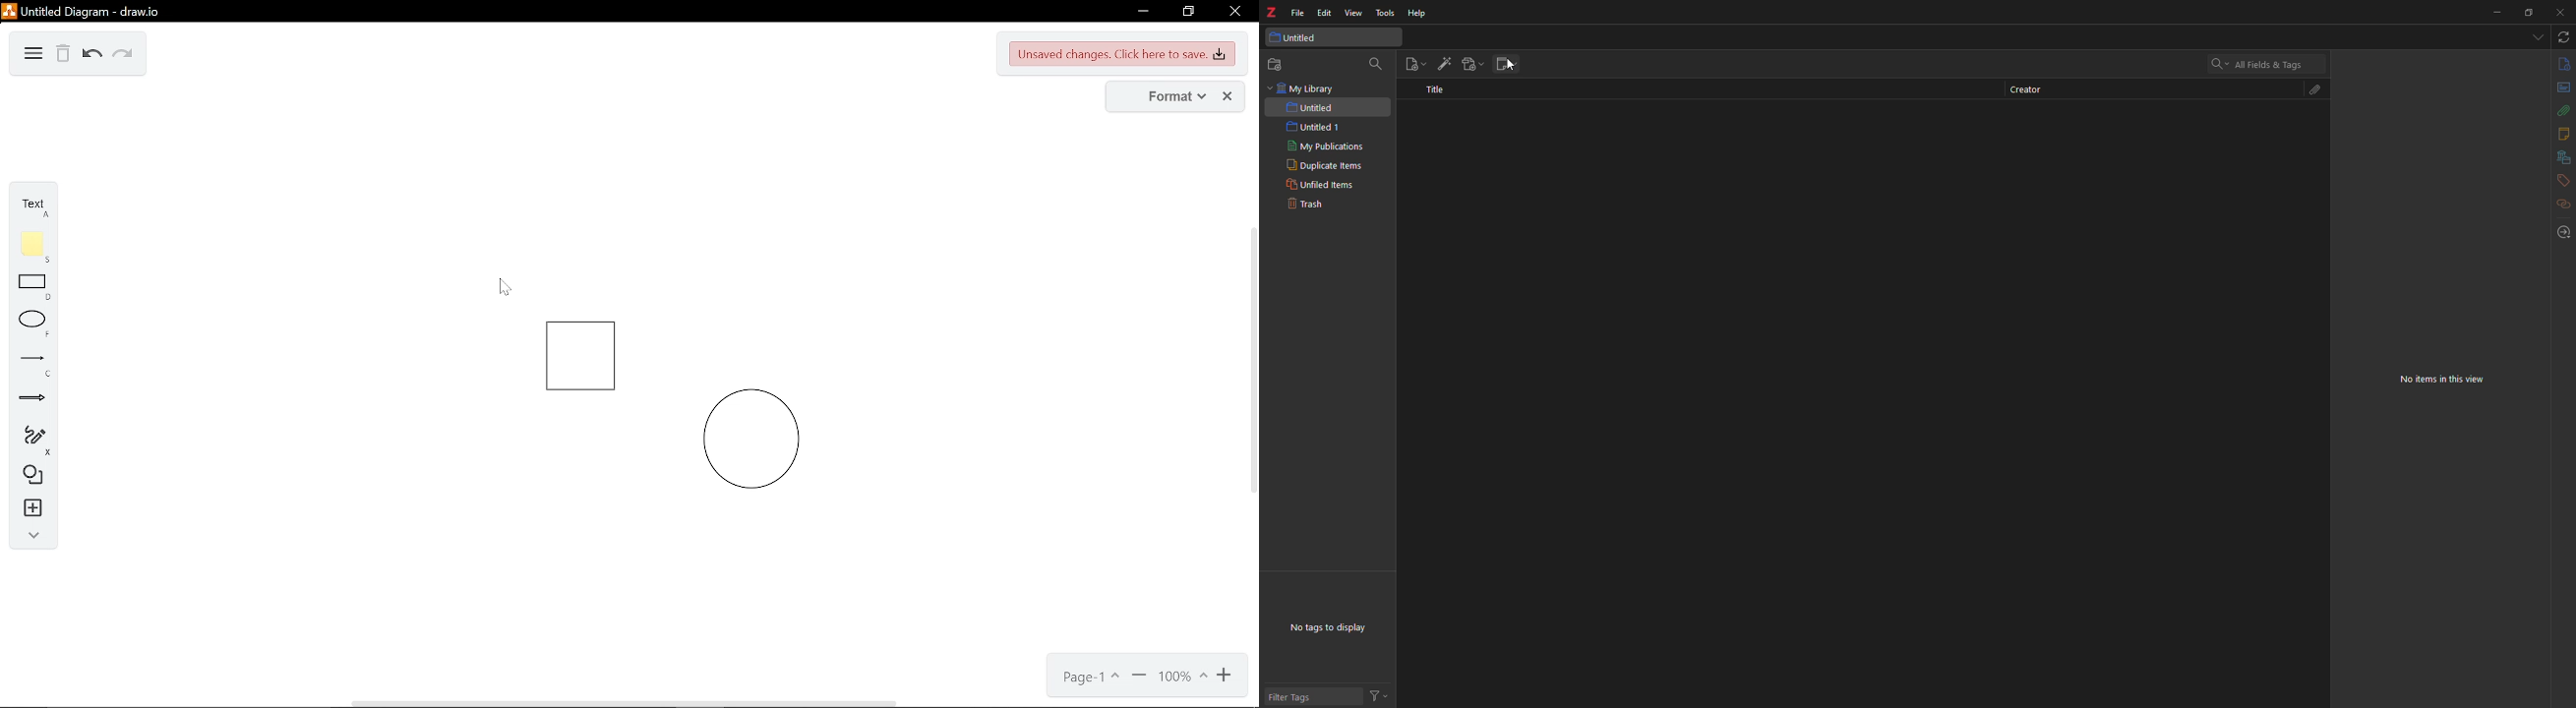 Image resolution: width=2576 pixels, height=728 pixels. Describe the element at coordinates (1385, 13) in the screenshot. I see `tools` at that location.